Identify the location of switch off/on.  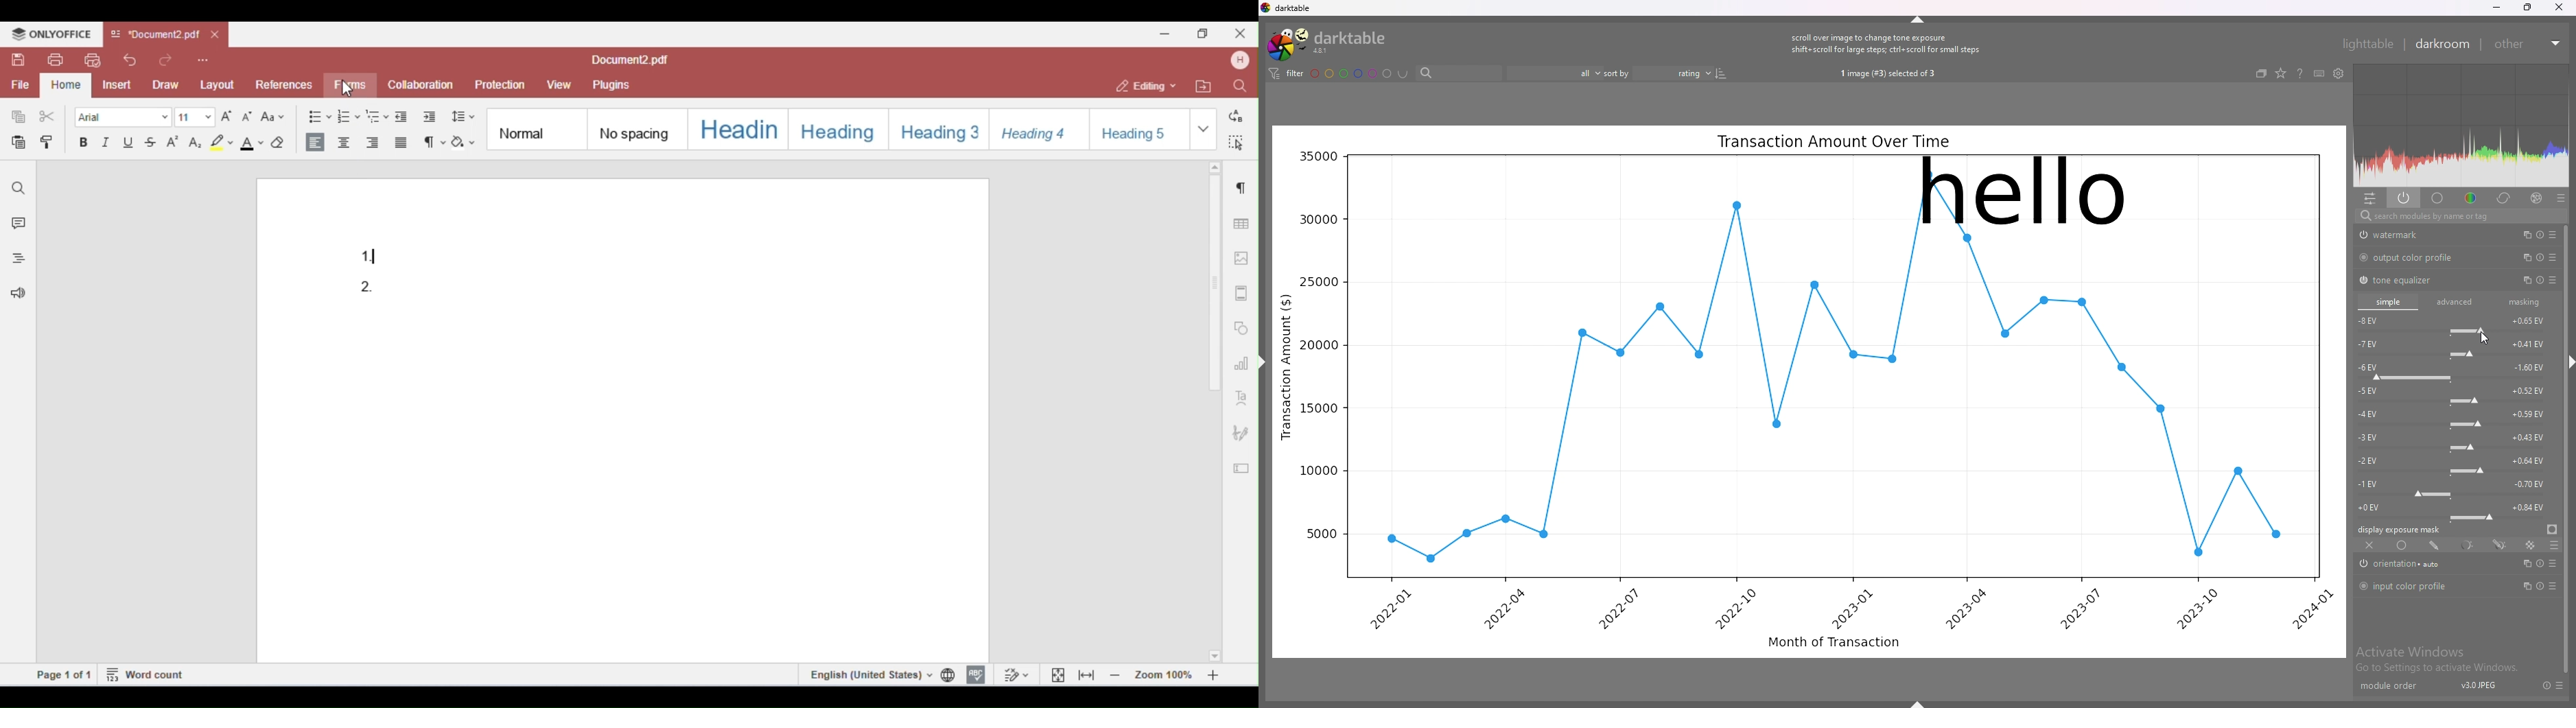
(2362, 257).